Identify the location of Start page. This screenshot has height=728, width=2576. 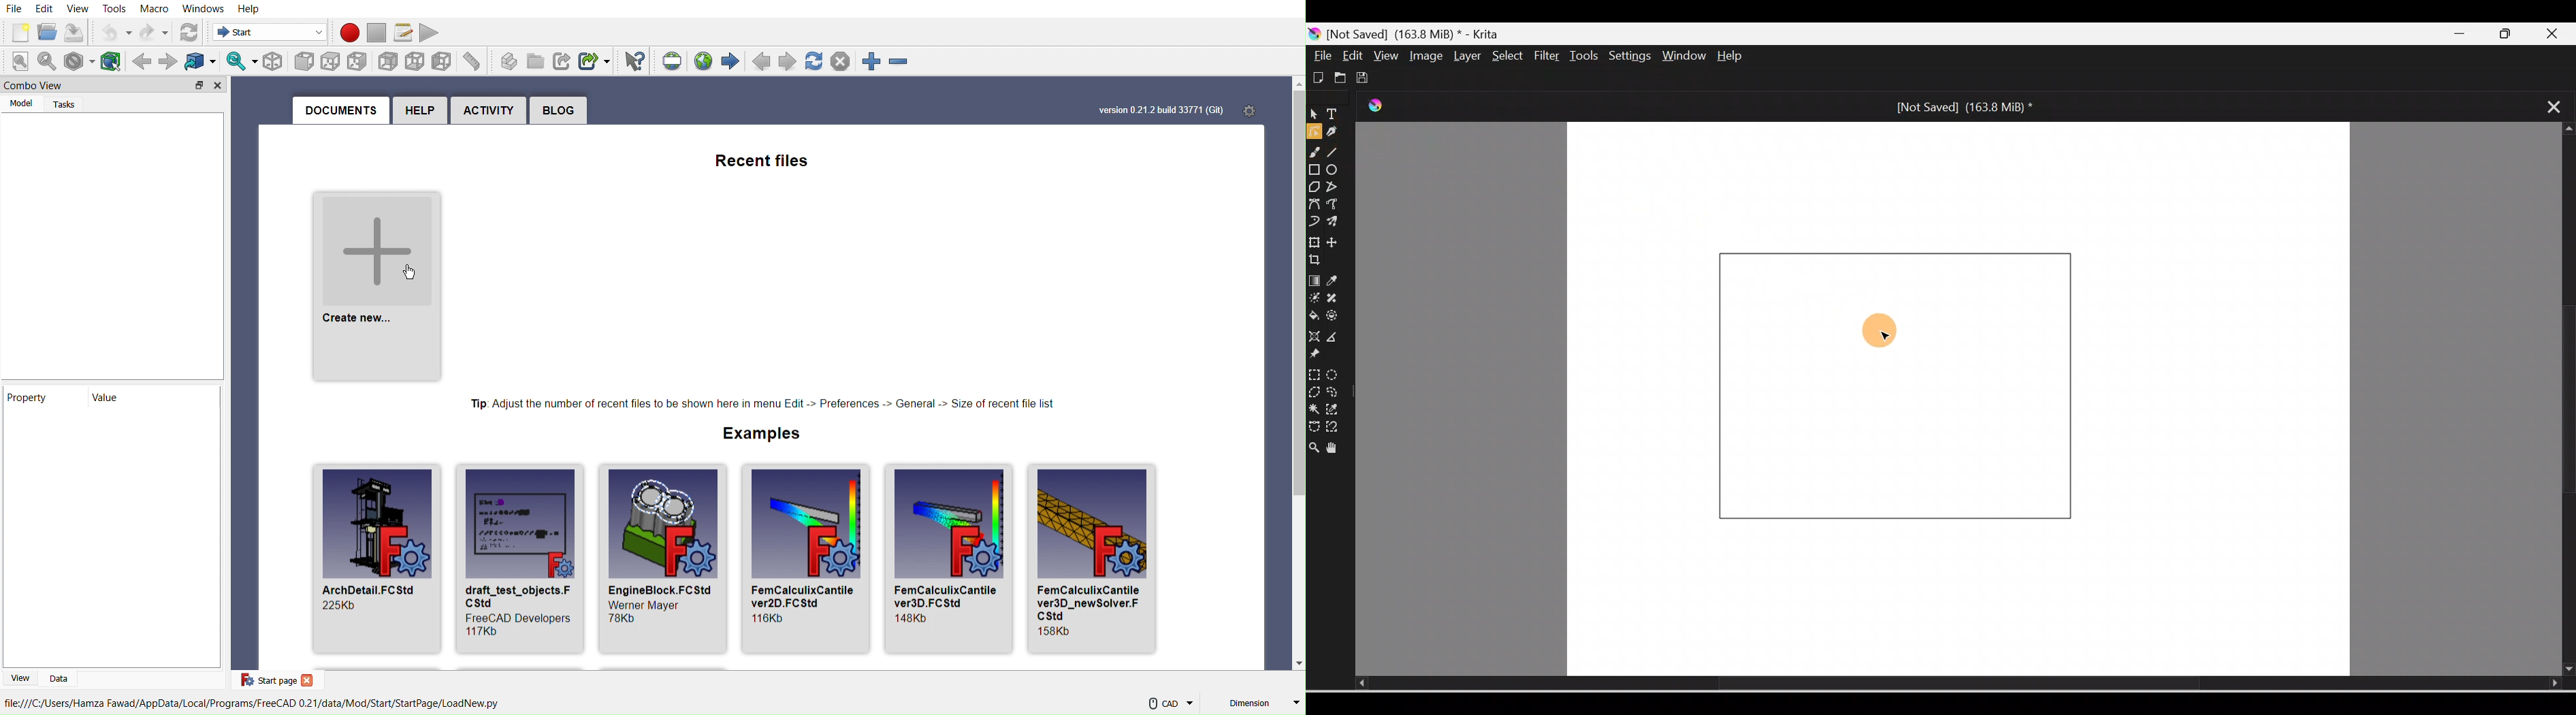
(276, 681).